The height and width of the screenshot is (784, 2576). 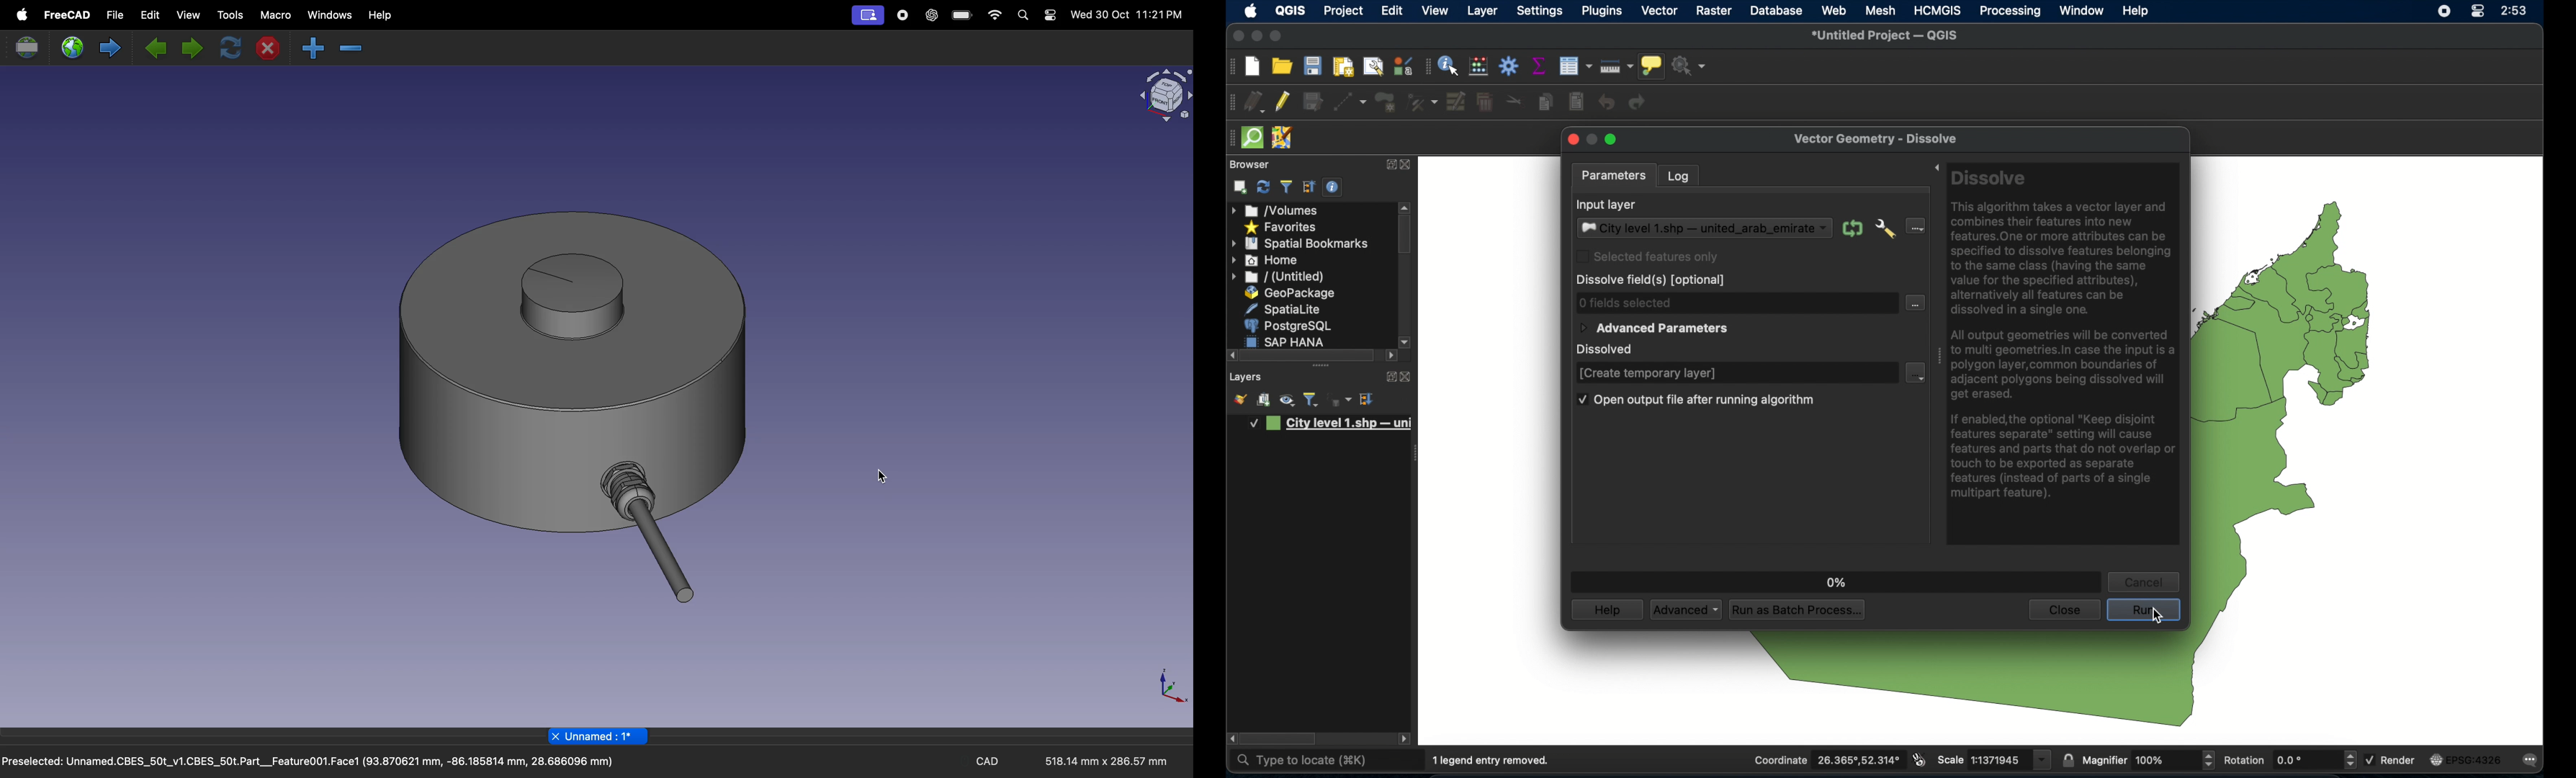 What do you see at coordinates (2465, 759) in the screenshot?
I see `current crs` at bounding box center [2465, 759].